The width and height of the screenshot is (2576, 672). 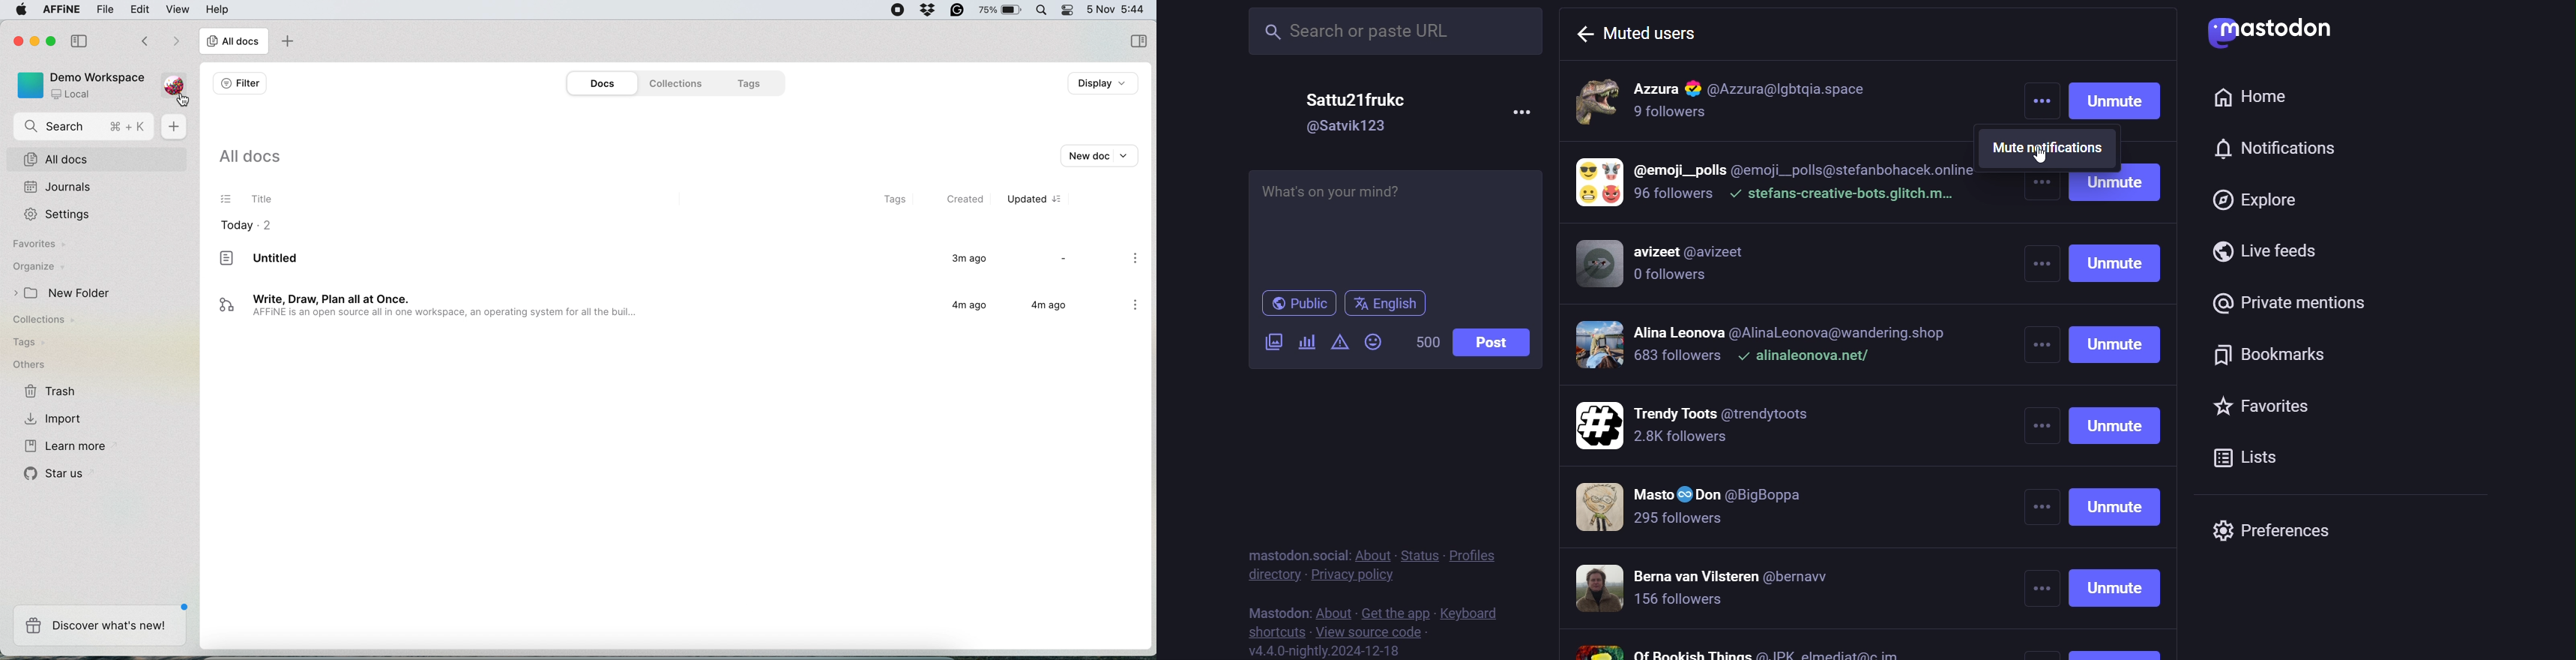 What do you see at coordinates (2042, 410) in the screenshot?
I see `more` at bounding box center [2042, 410].